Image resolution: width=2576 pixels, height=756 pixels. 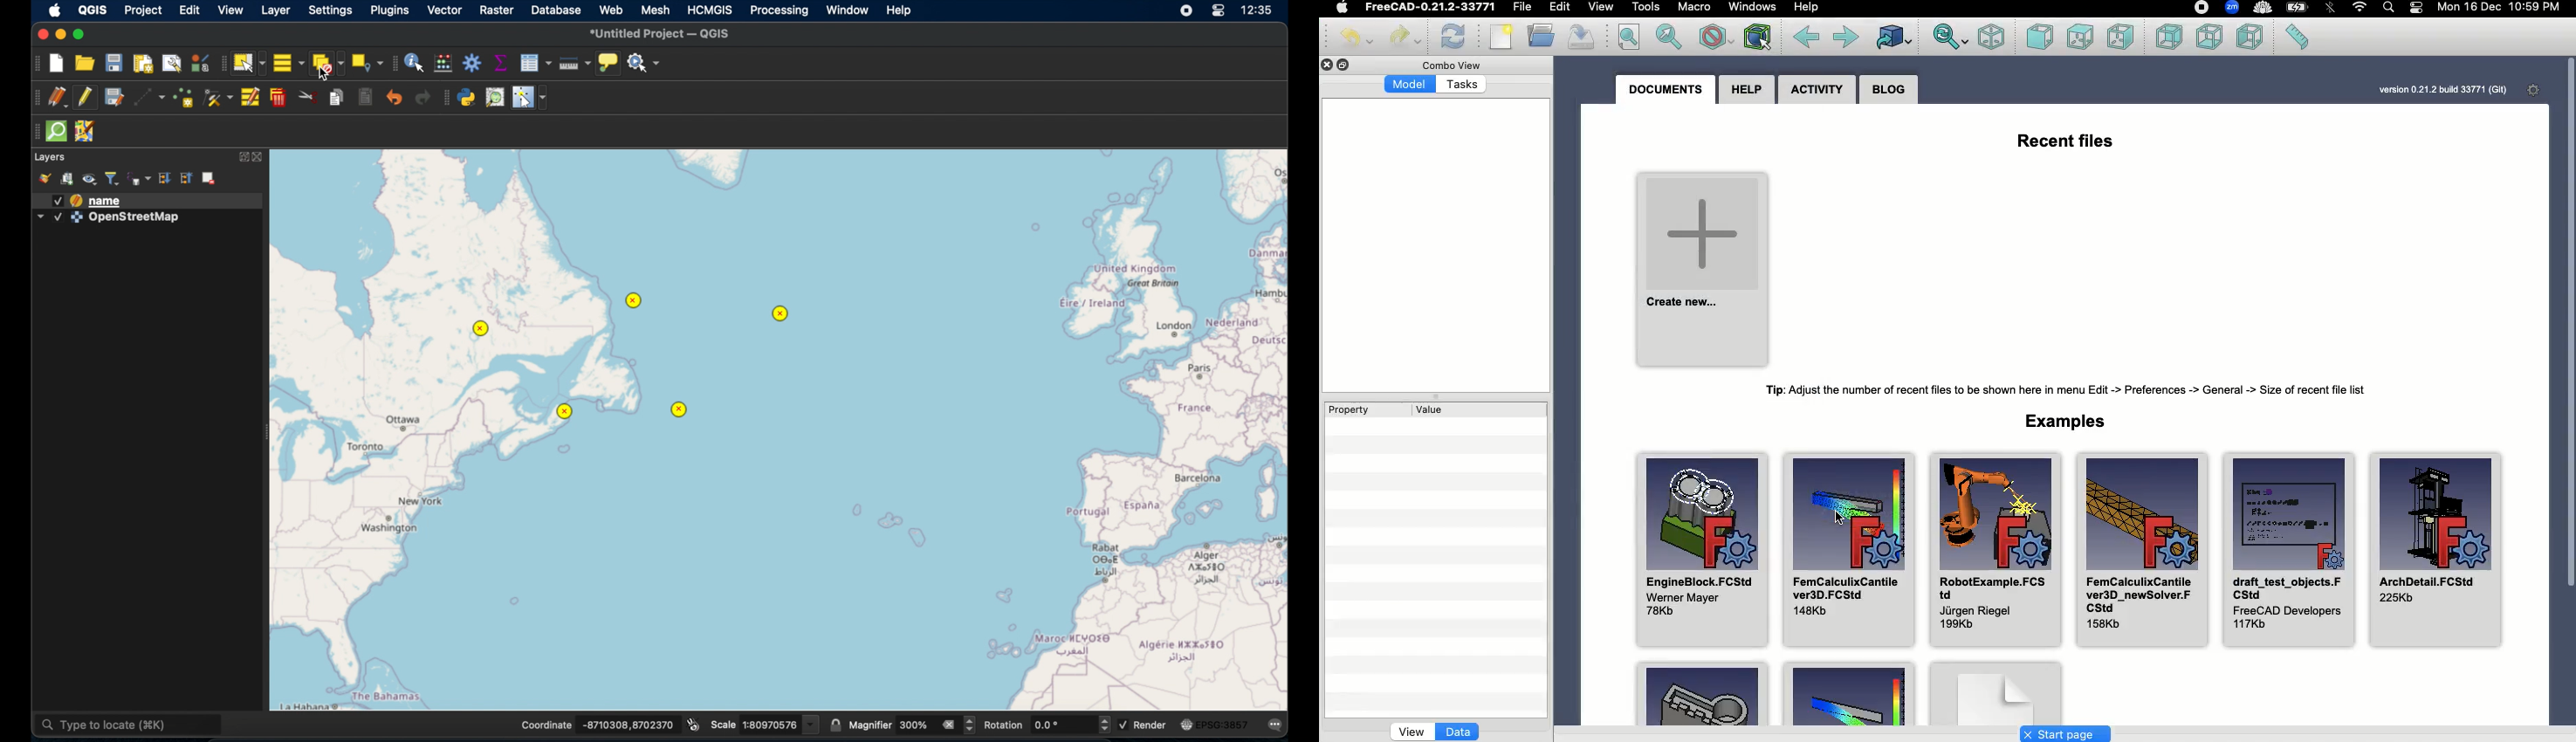 What do you see at coordinates (1647, 7) in the screenshot?
I see `Tools` at bounding box center [1647, 7].